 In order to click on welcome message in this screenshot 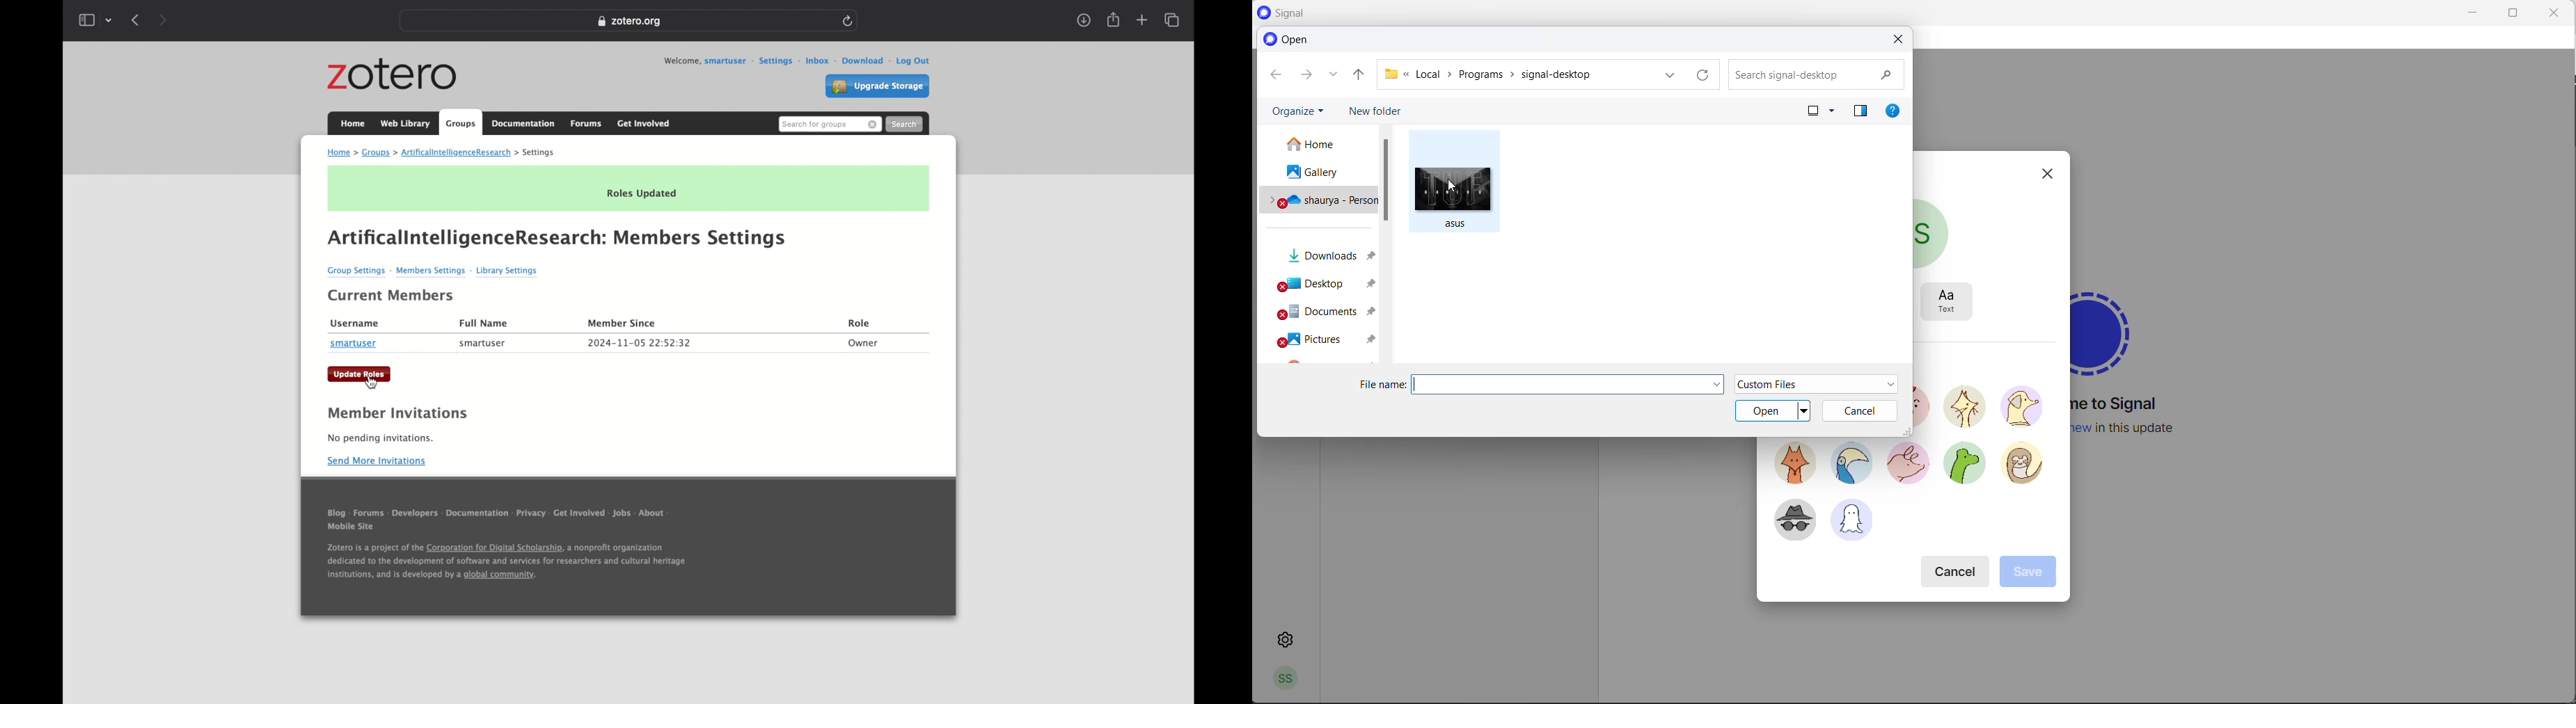, I will do `click(2121, 405)`.